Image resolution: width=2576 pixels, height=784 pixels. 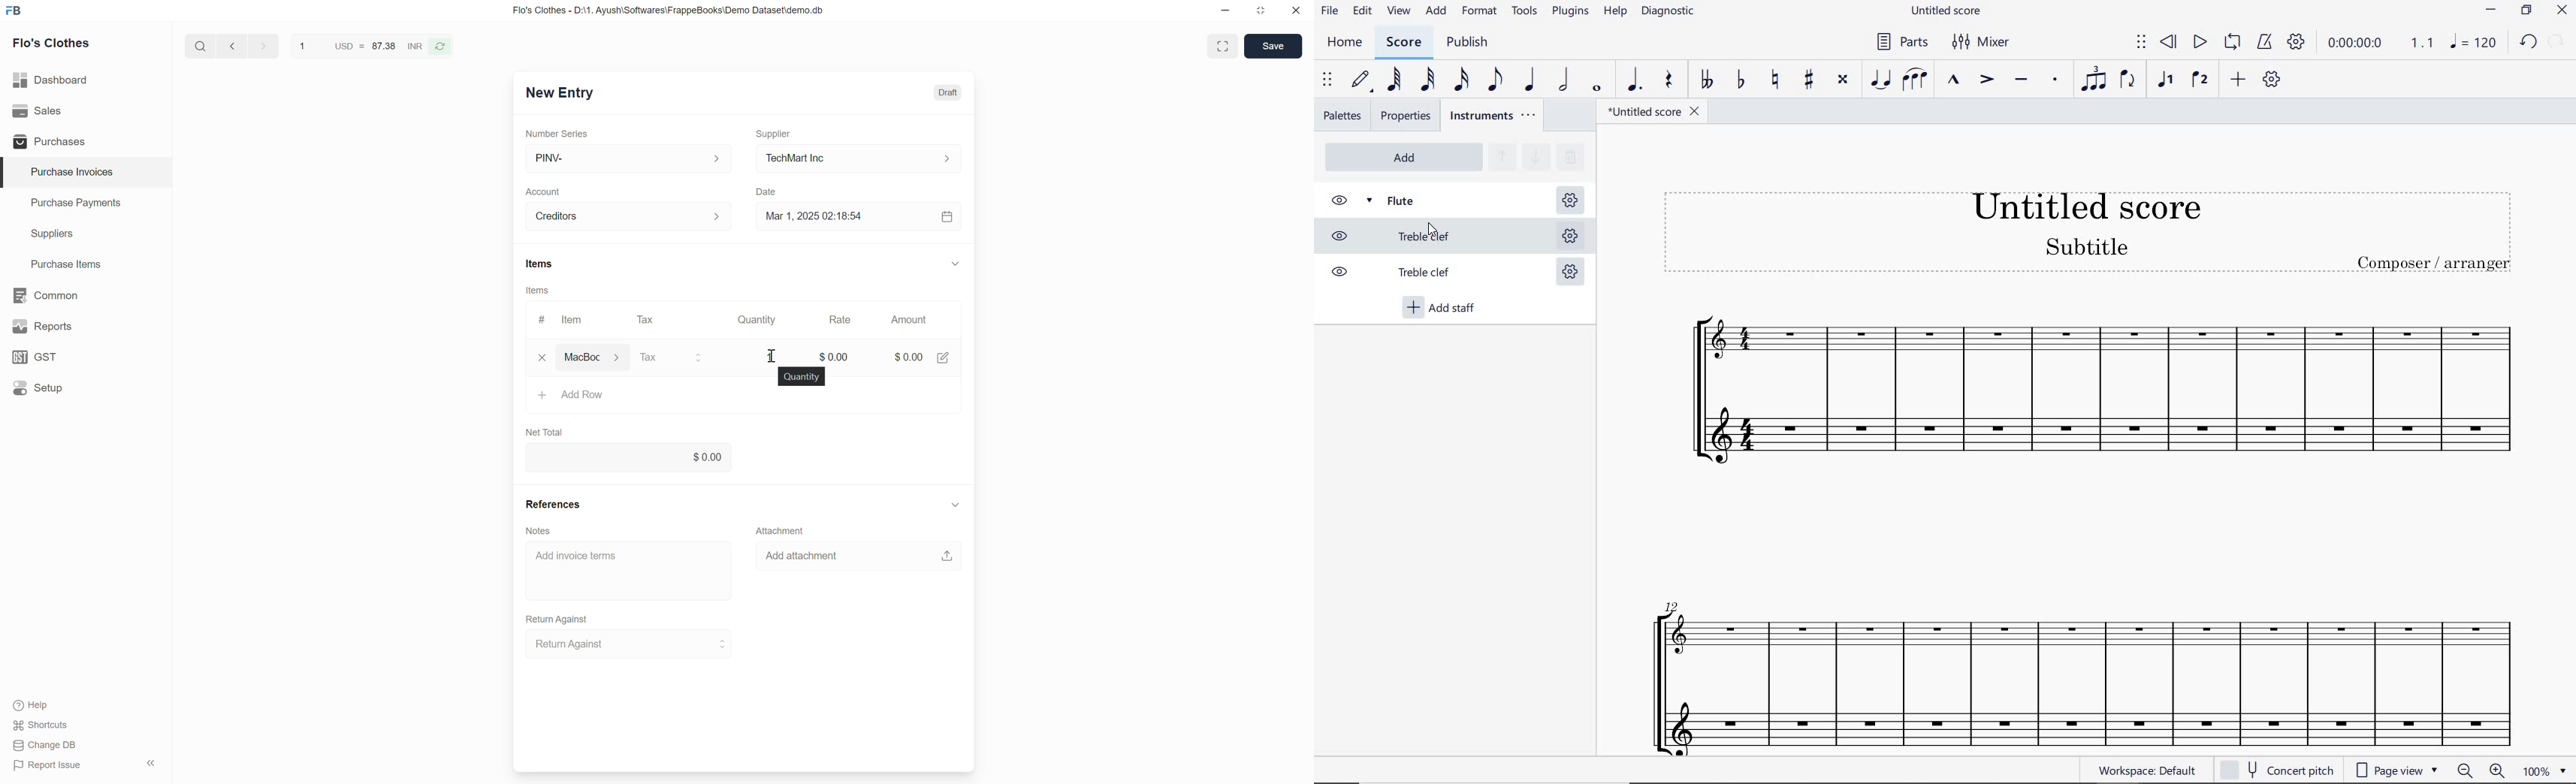 What do you see at coordinates (233, 45) in the screenshot?
I see `Previous` at bounding box center [233, 45].